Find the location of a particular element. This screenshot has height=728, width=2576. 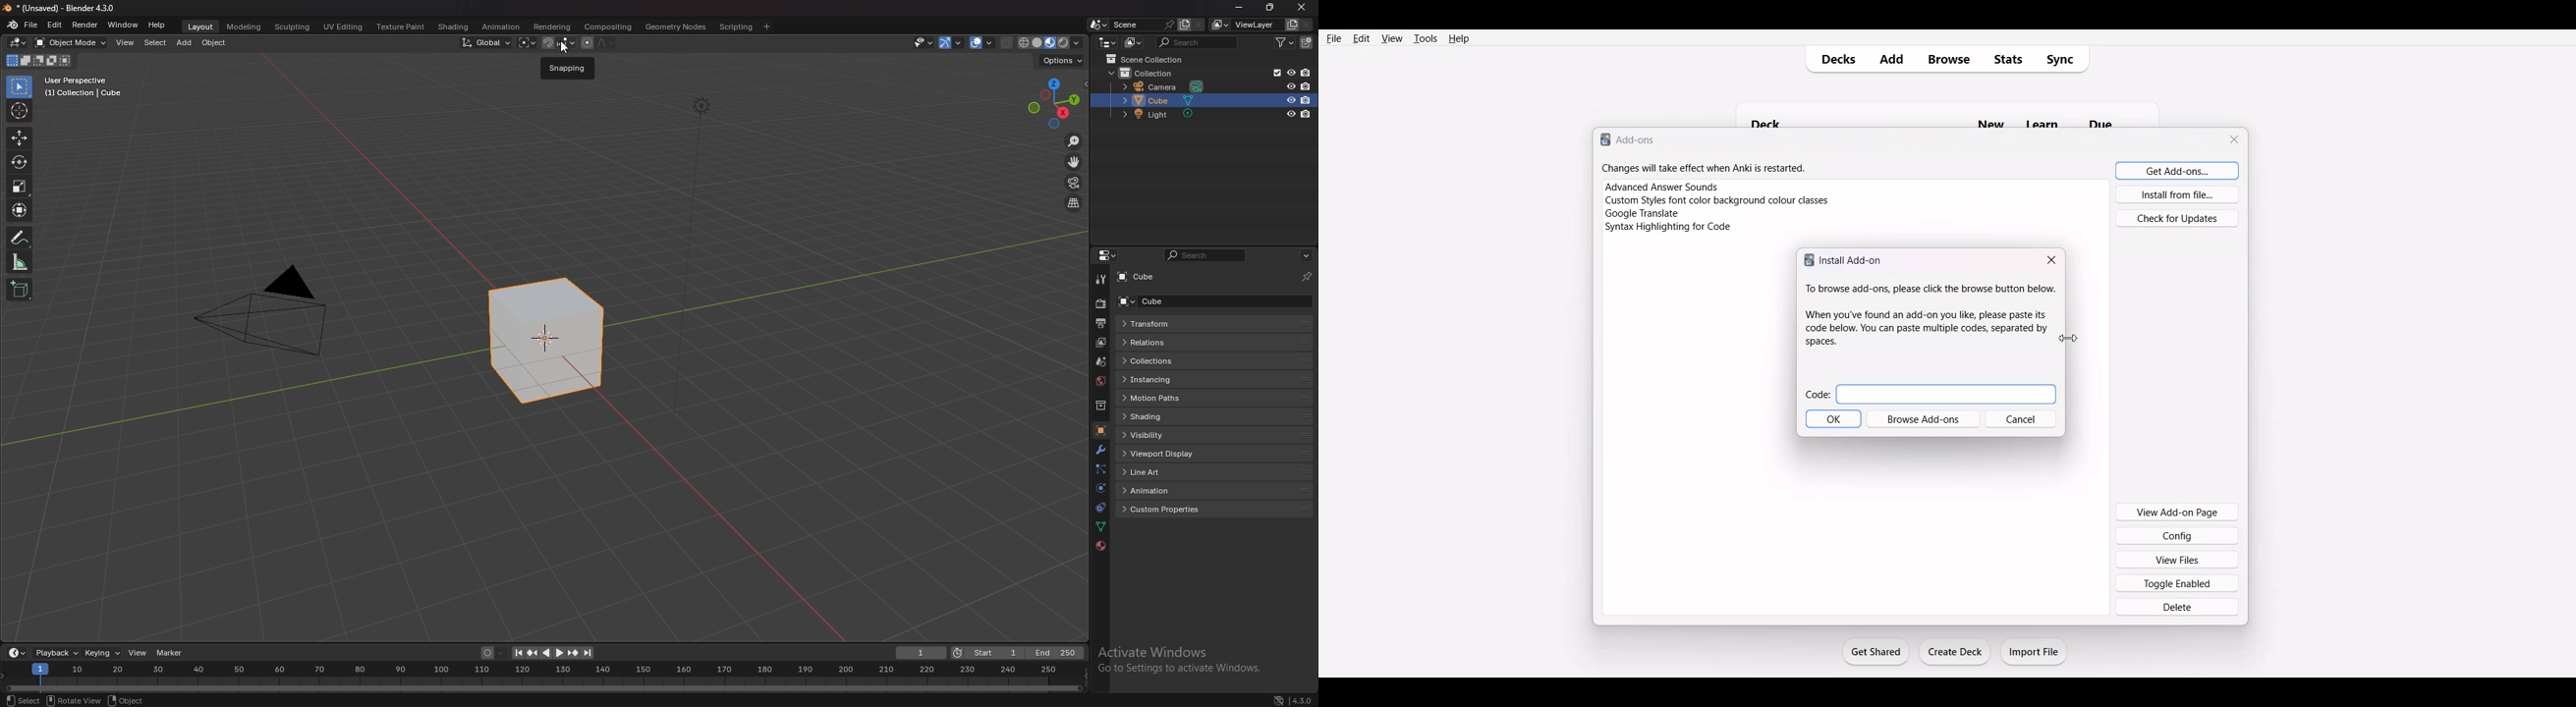

view is located at coordinates (139, 653).